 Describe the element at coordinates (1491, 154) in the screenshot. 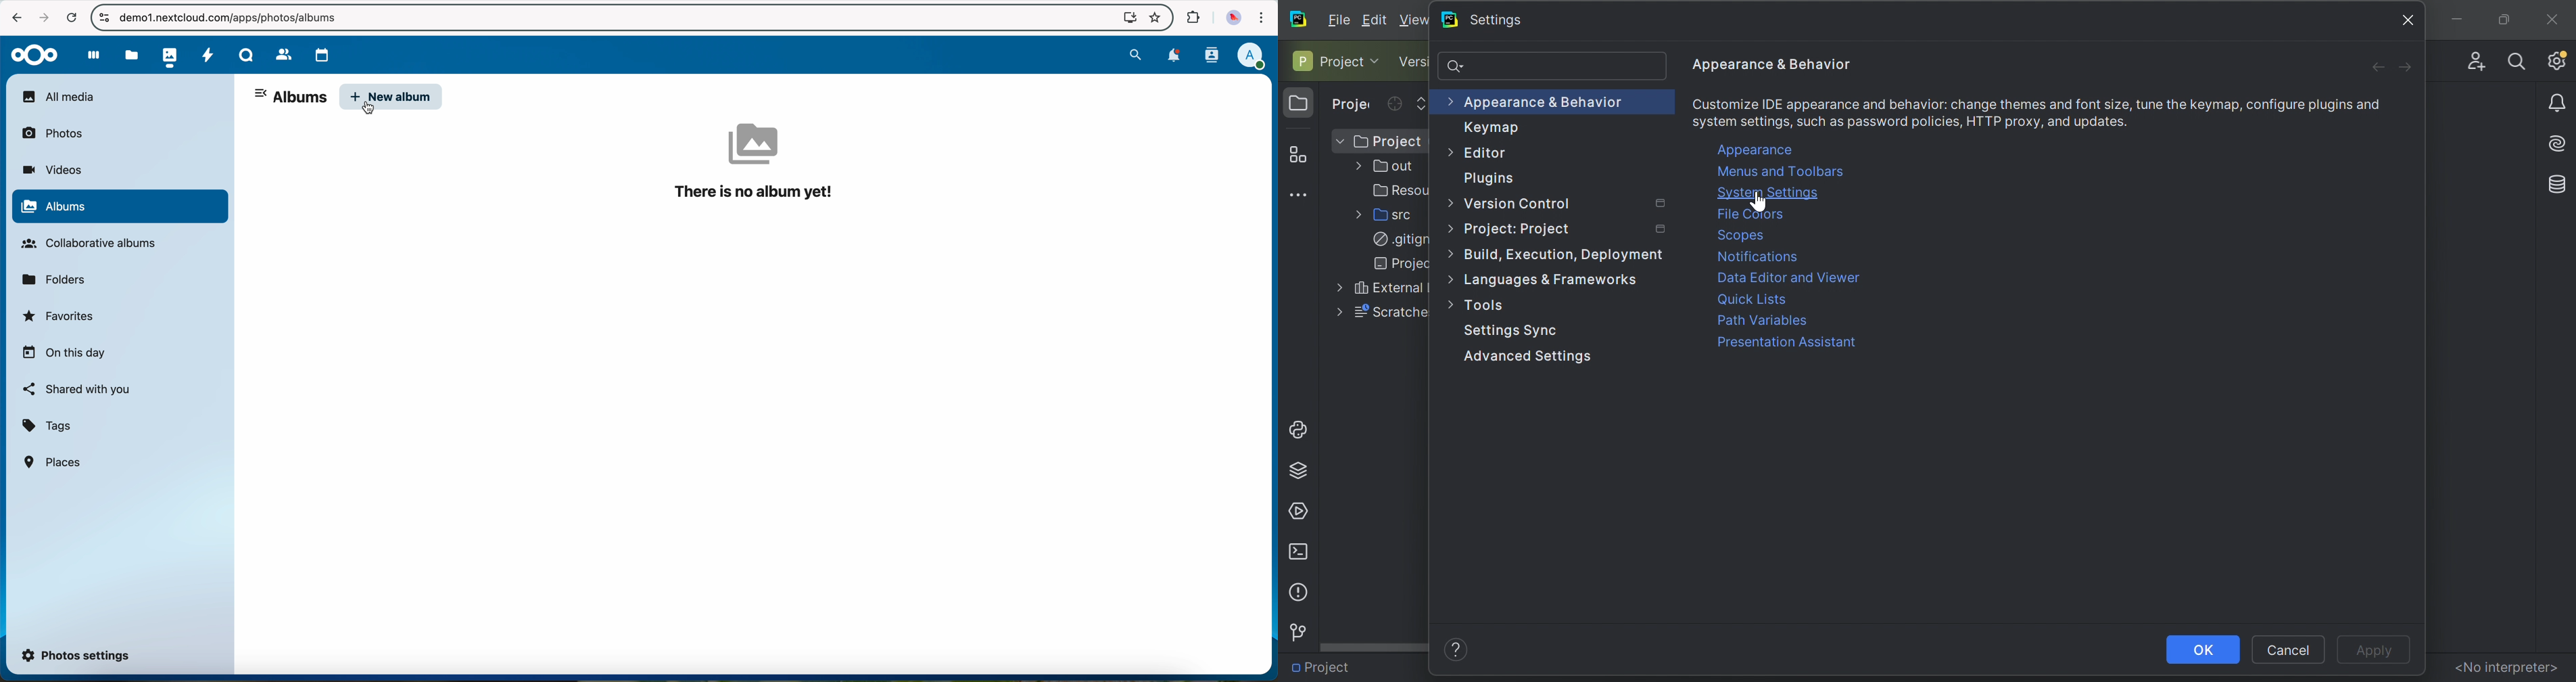

I see `Editor` at that location.